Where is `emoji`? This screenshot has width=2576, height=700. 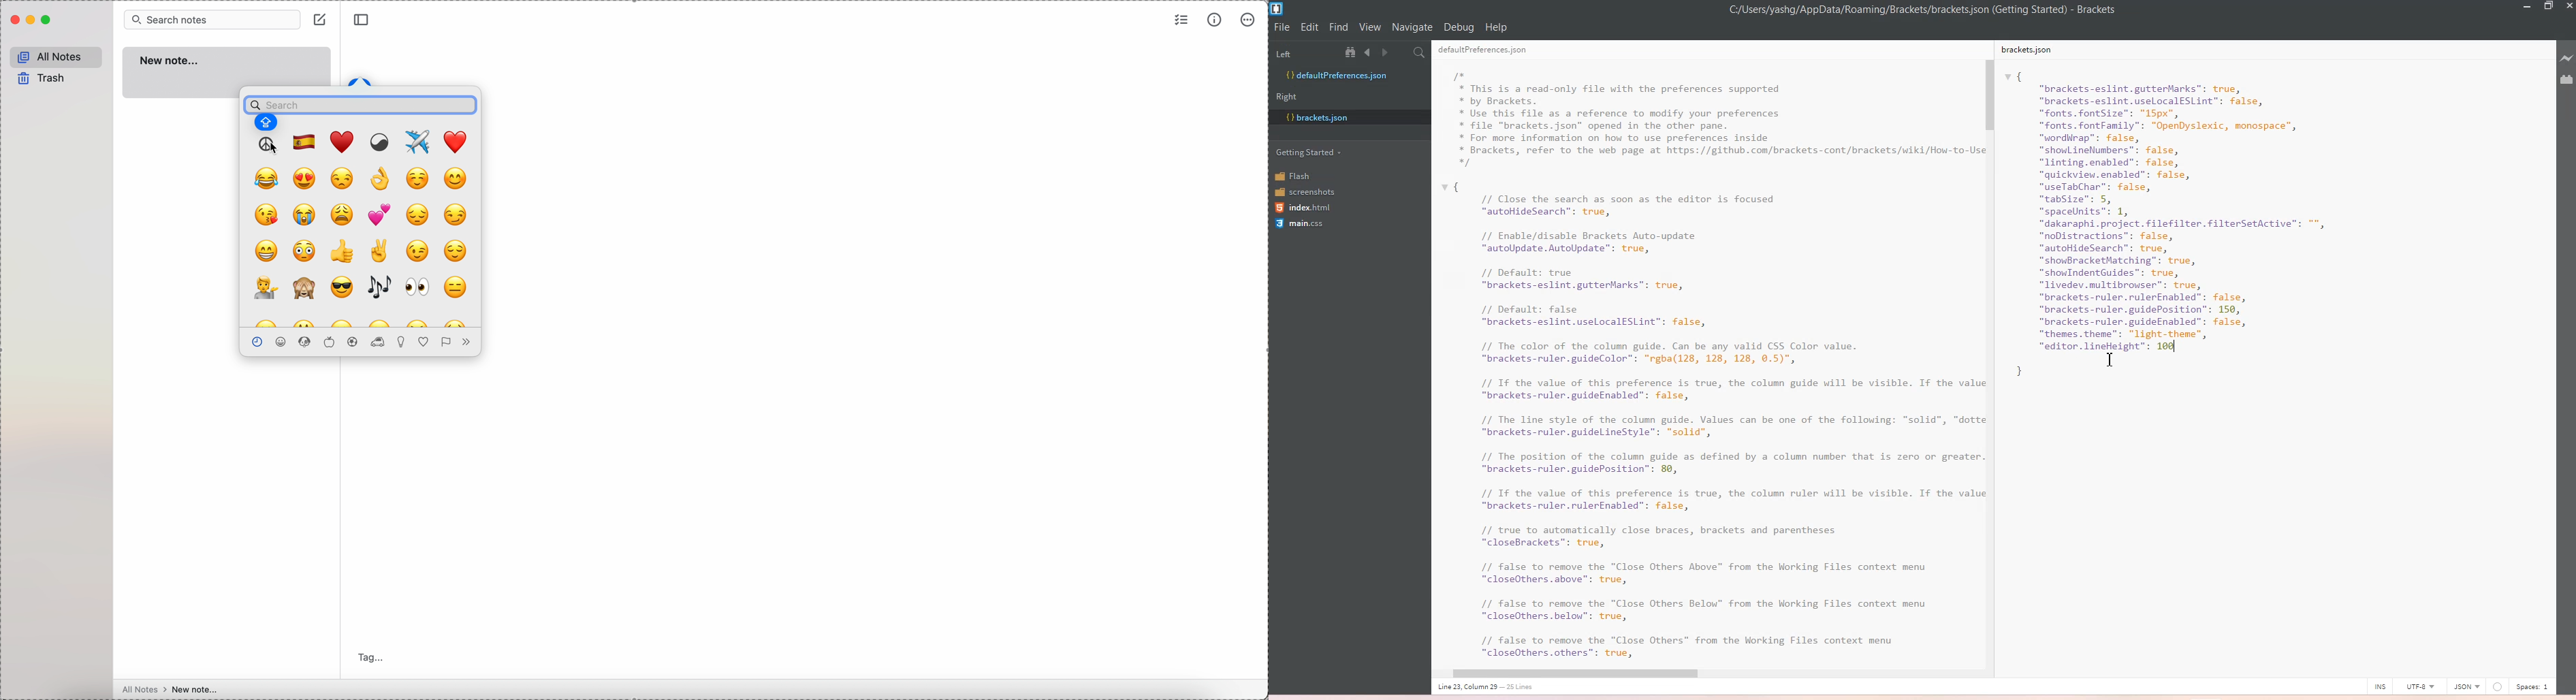 emoji is located at coordinates (268, 179).